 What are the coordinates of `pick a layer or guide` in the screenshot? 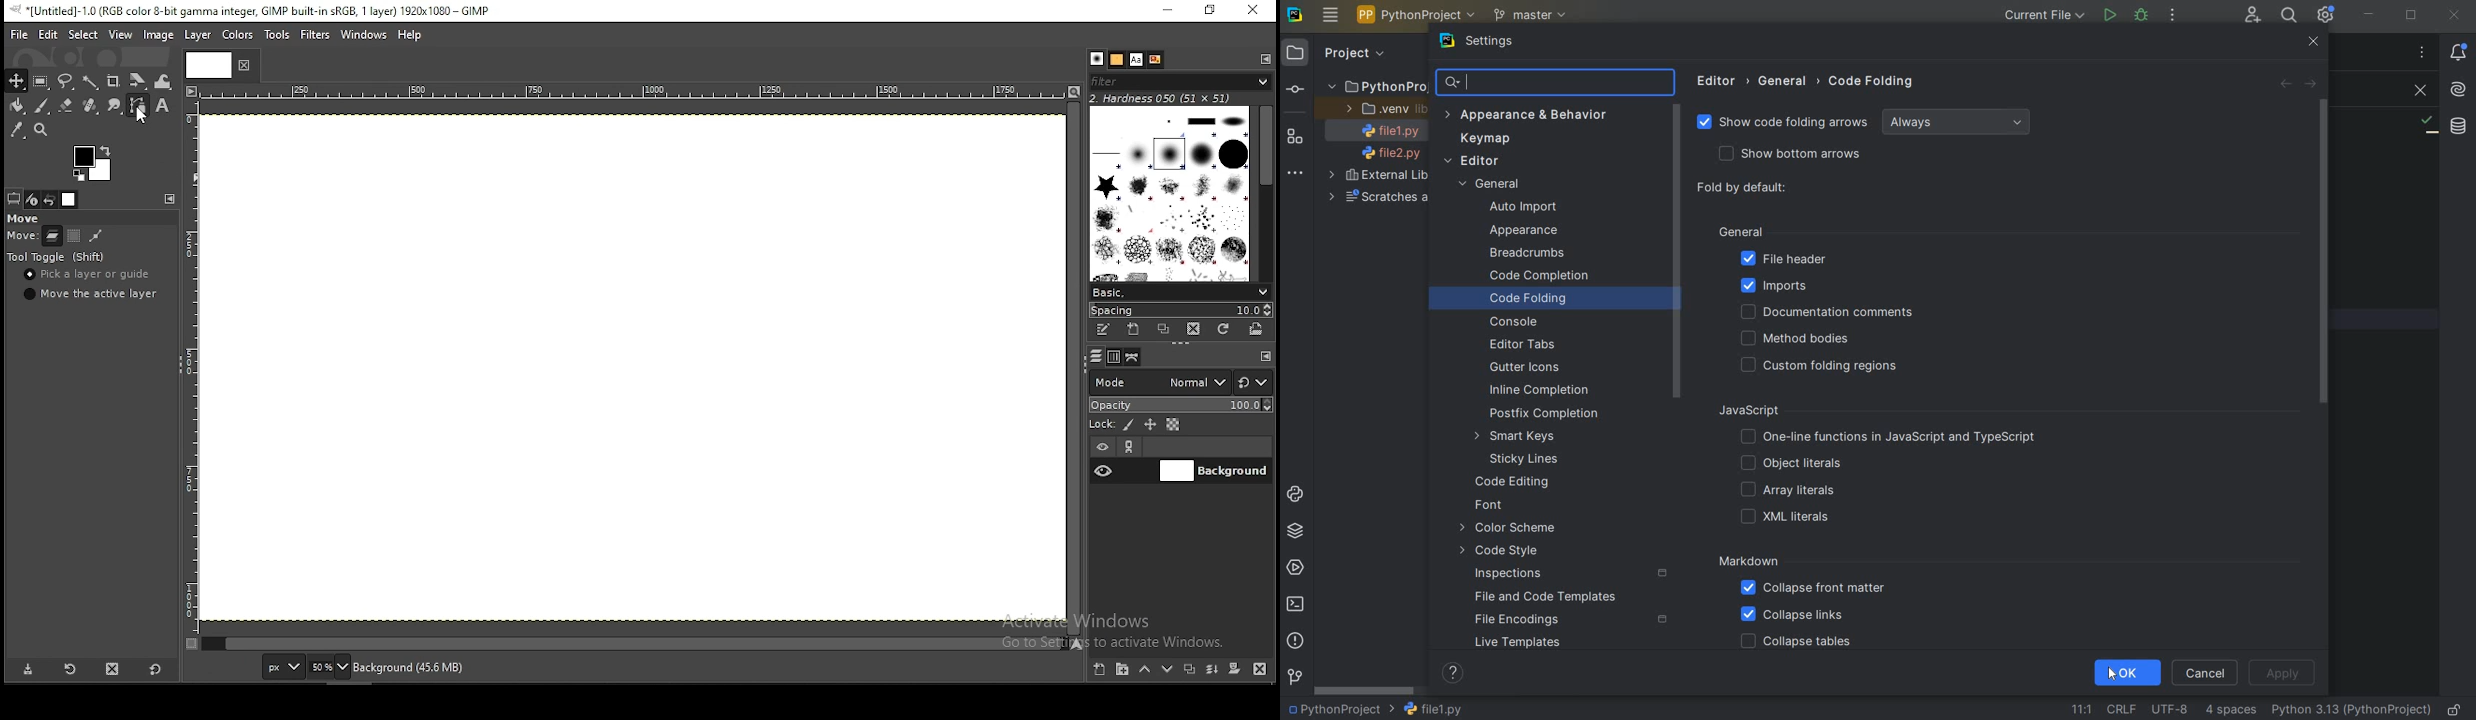 It's located at (93, 274).